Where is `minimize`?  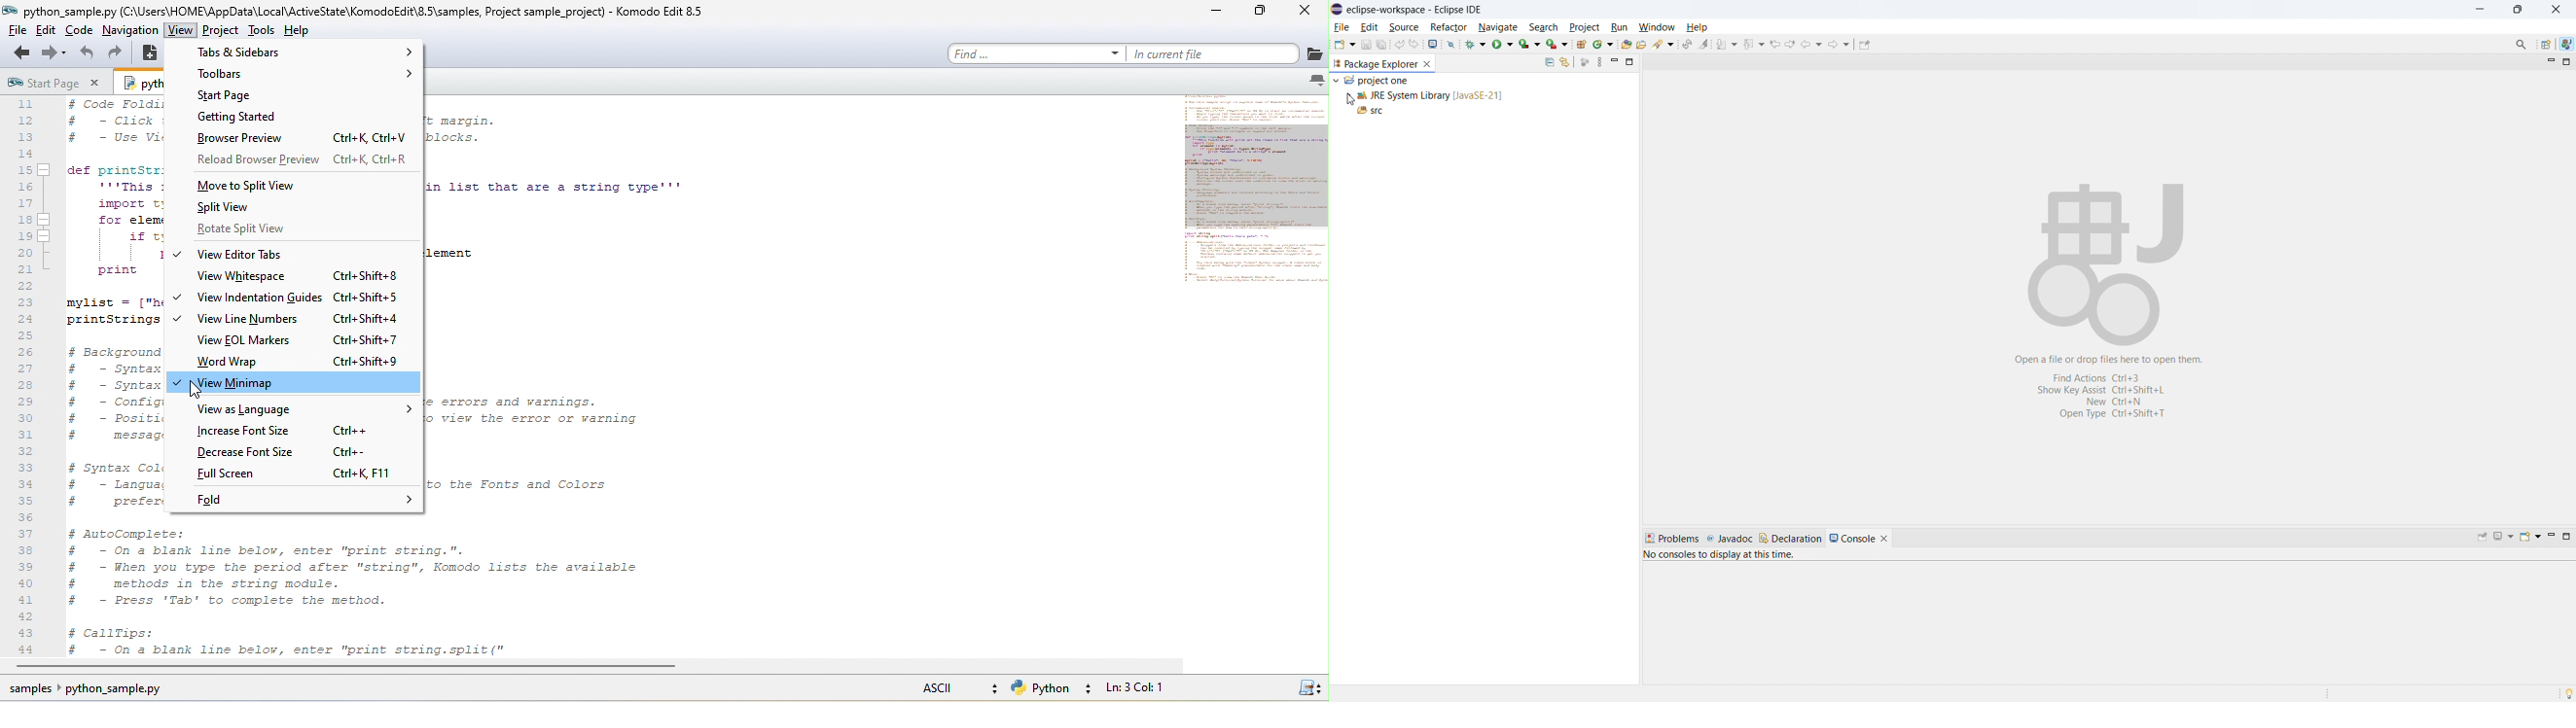
minimize is located at coordinates (2550, 538).